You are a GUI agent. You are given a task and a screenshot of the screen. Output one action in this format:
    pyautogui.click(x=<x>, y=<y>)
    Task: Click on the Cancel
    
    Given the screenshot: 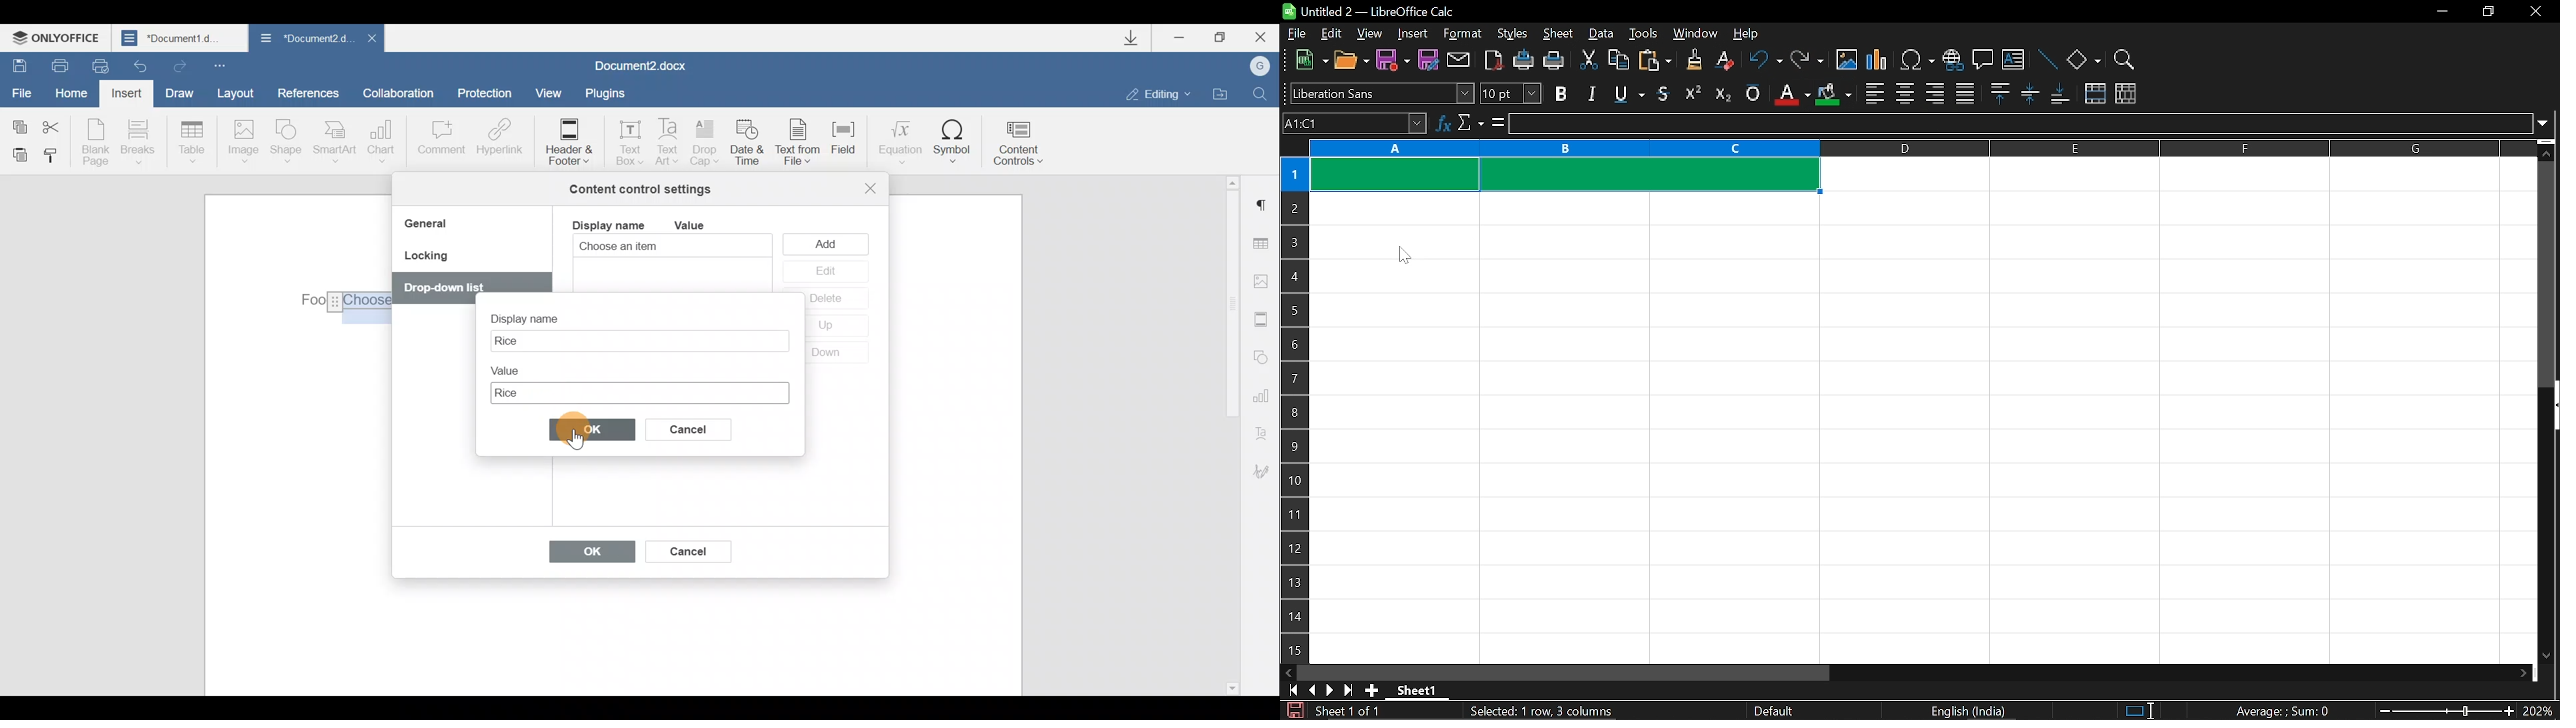 What is the action you would take?
    pyautogui.click(x=699, y=427)
    